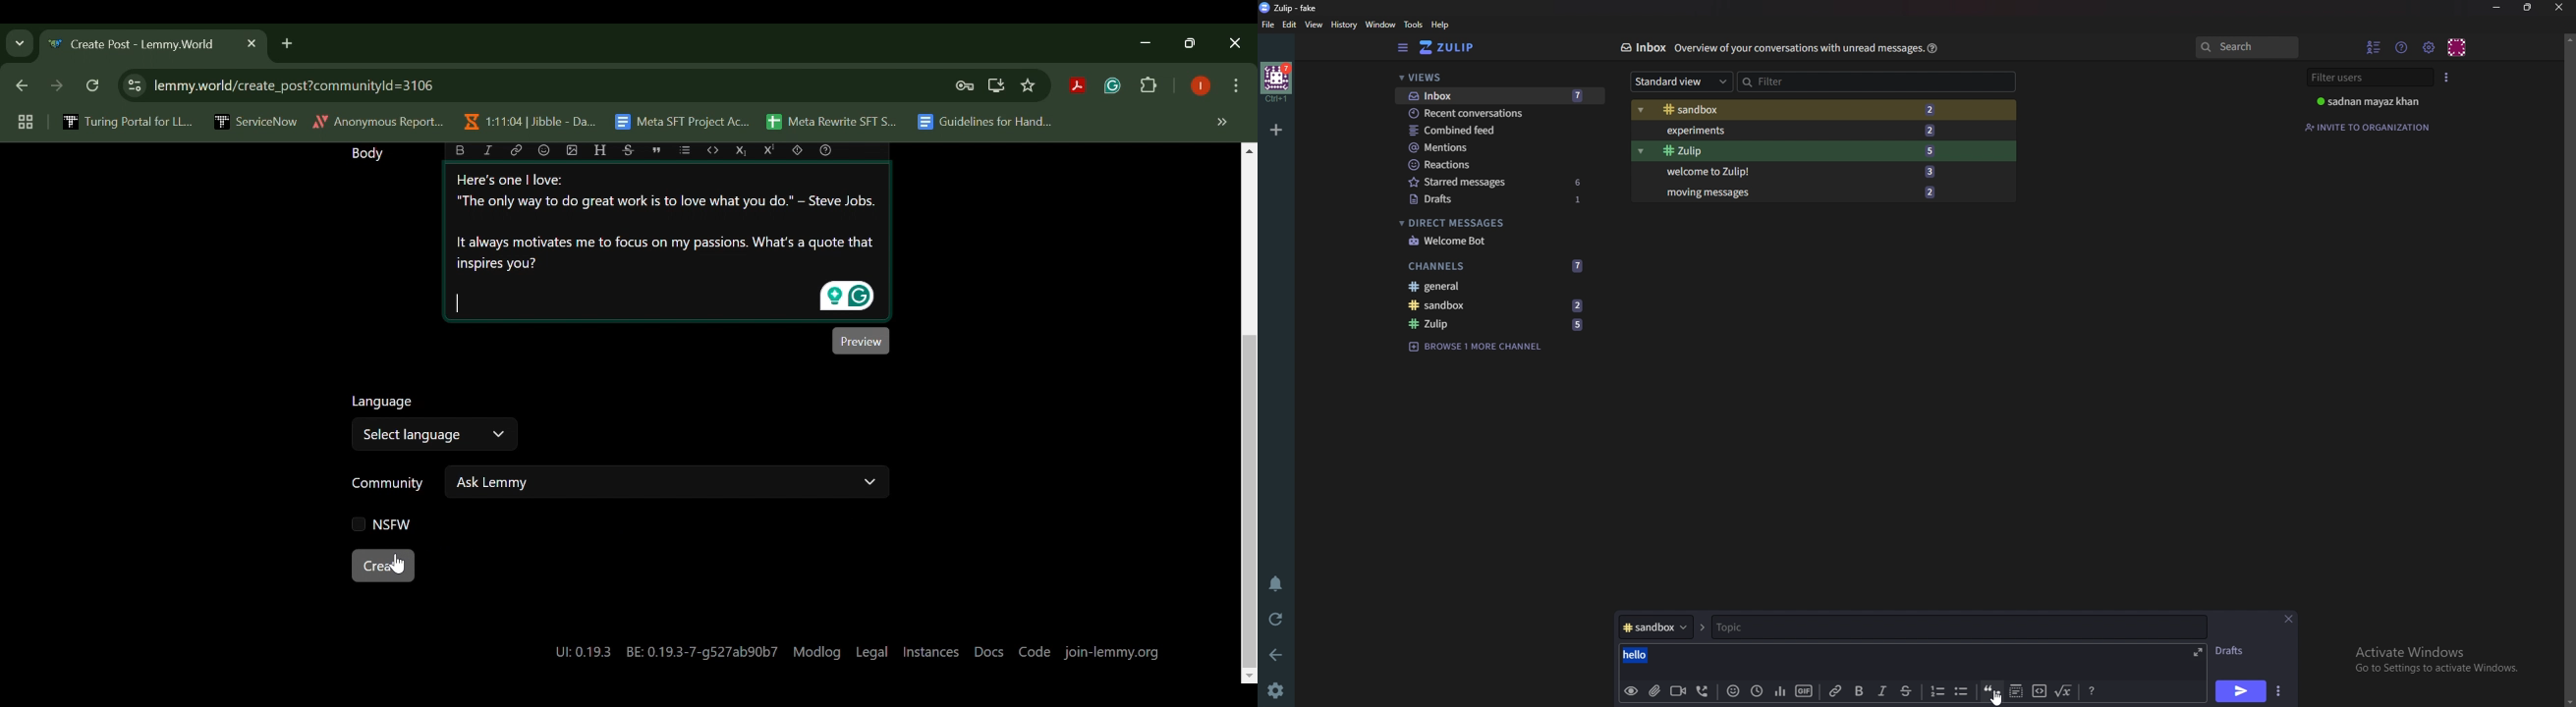 This screenshot has width=2576, height=728. I want to click on Number list, so click(1937, 691).